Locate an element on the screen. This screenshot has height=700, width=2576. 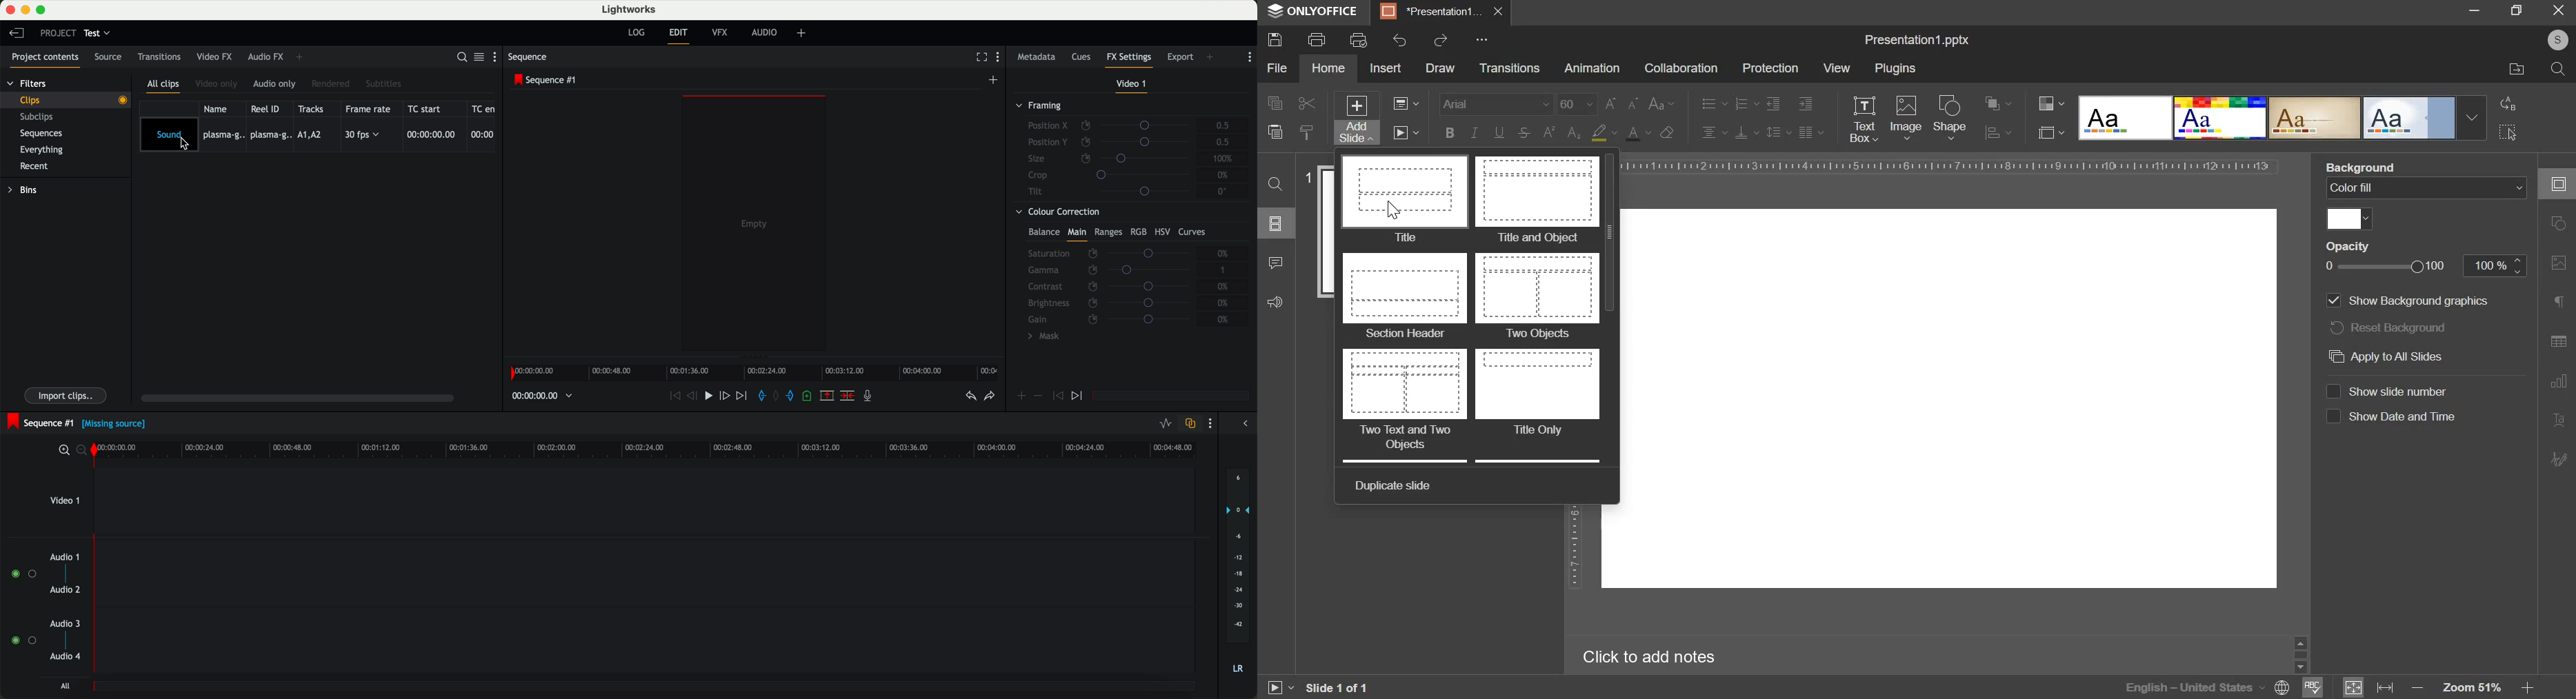
zoom in is located at coordinates (2526, 687).